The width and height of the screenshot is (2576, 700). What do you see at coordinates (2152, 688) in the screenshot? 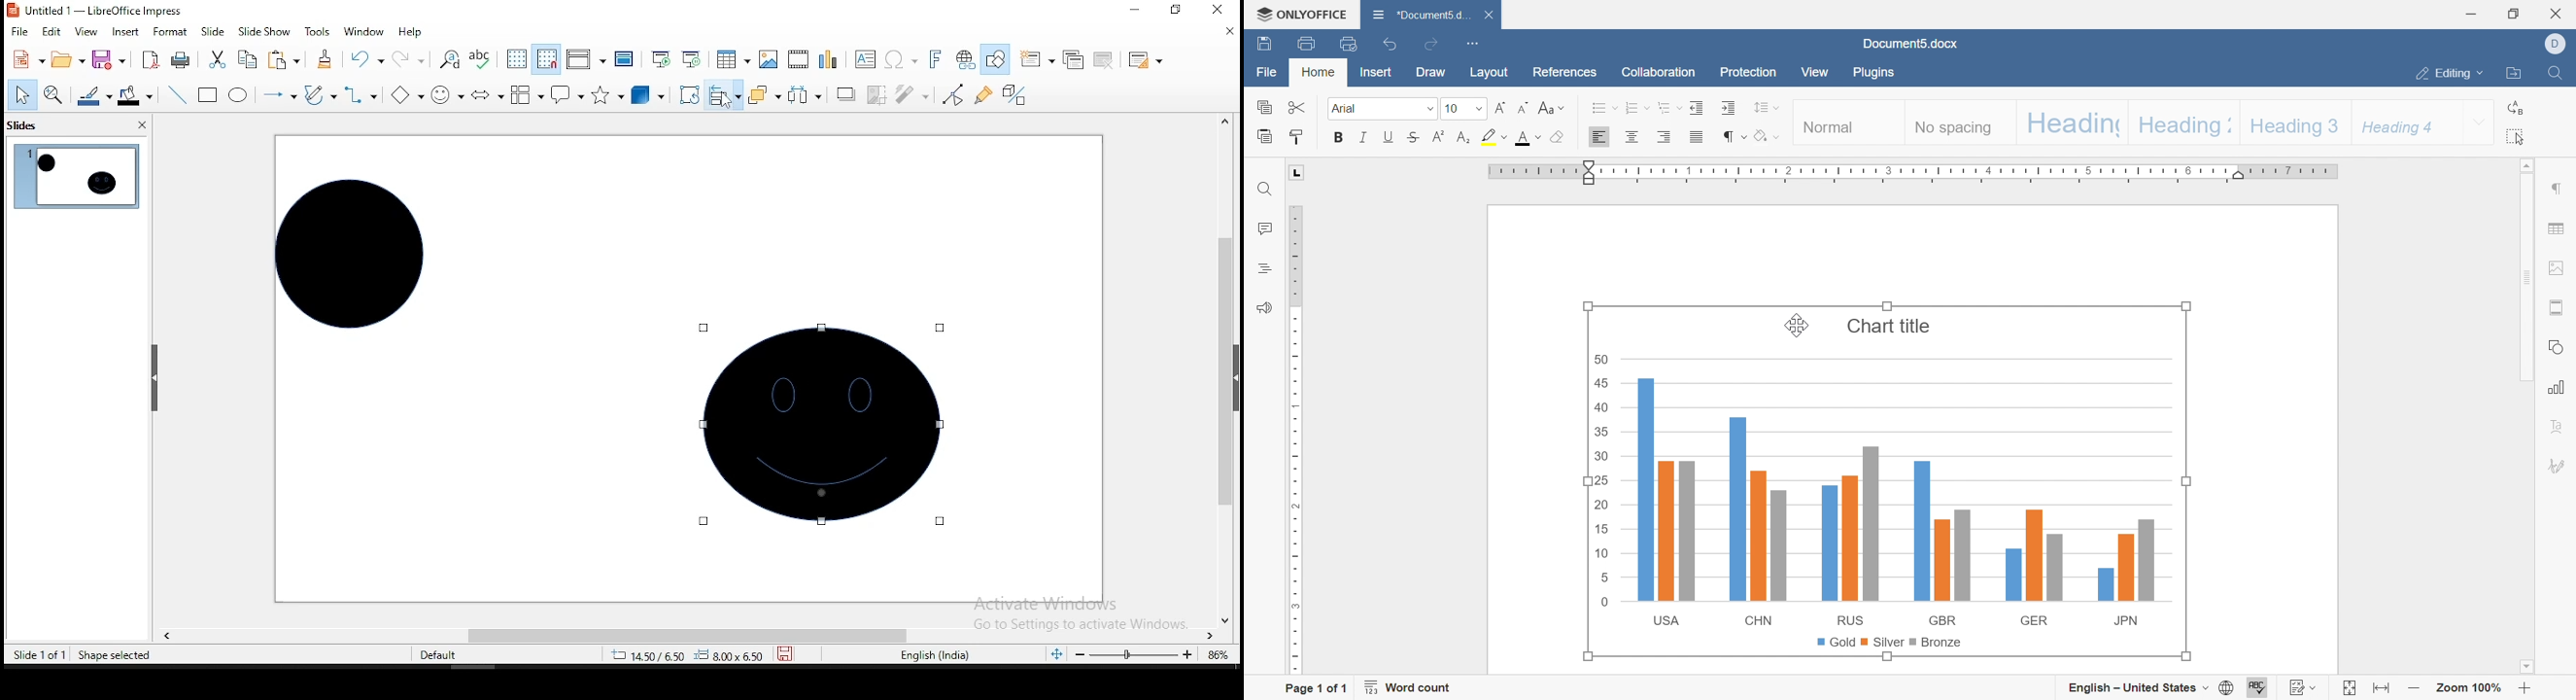
I see `set document language` at bounding box center [2152, 688].